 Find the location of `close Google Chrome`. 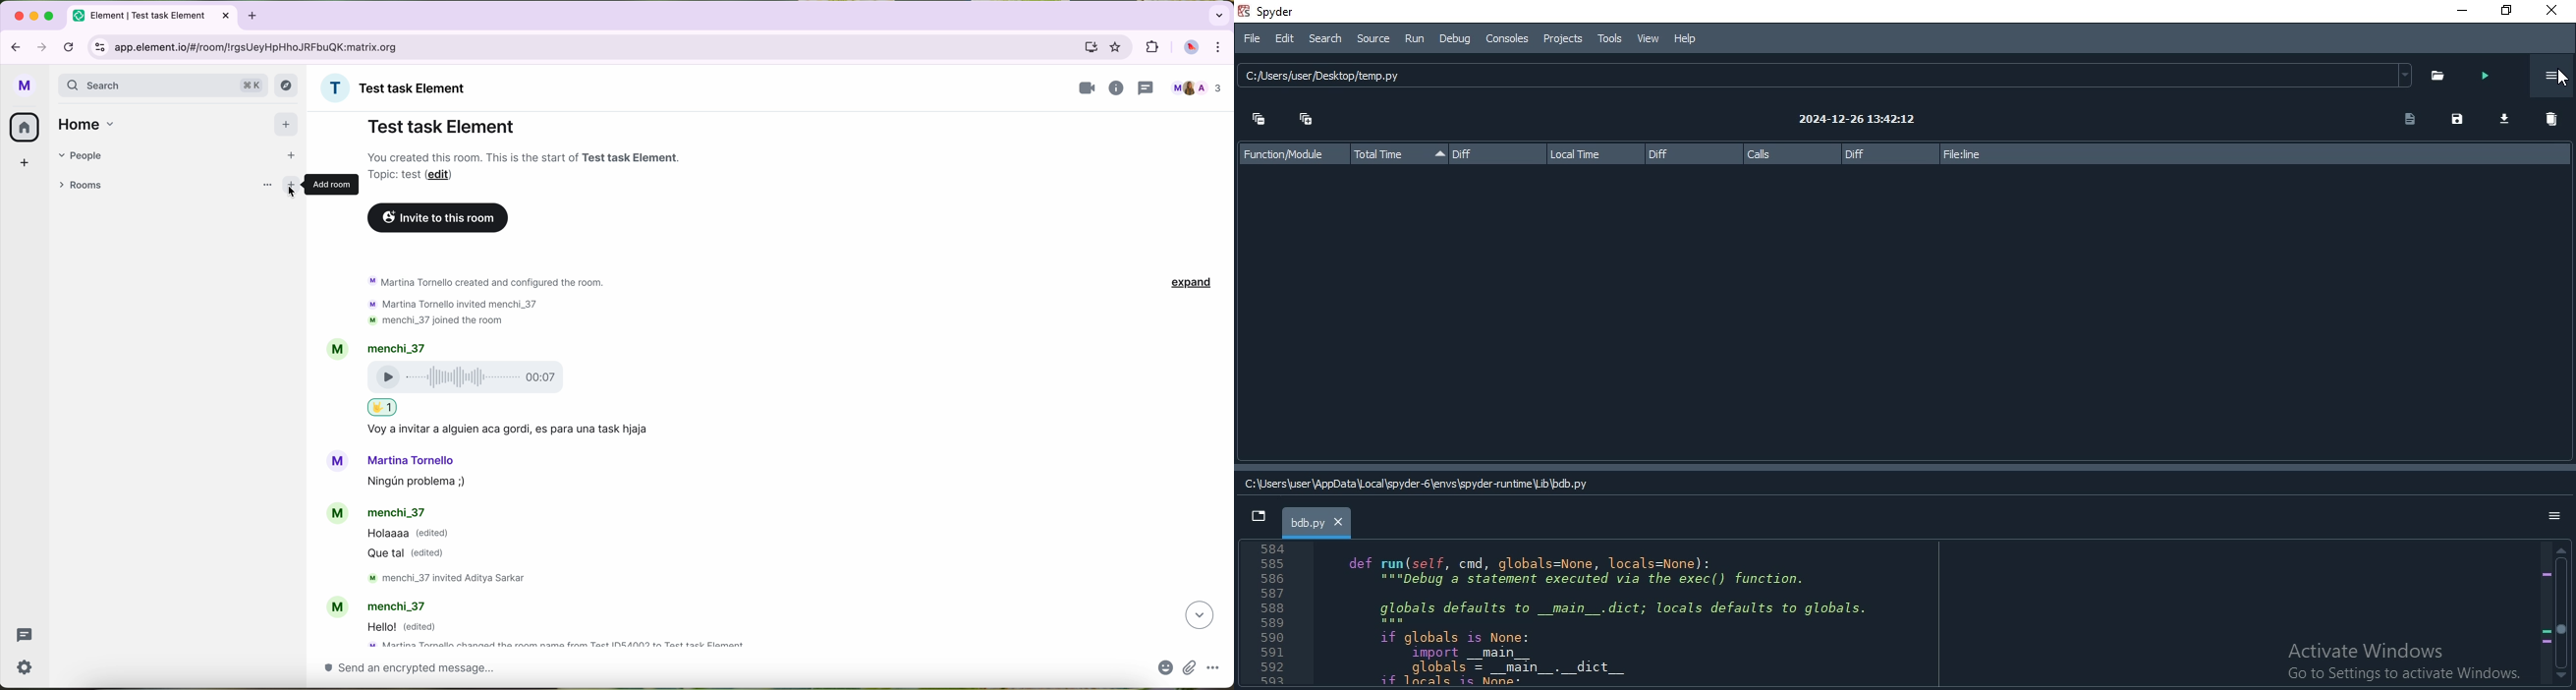

close Google Chrome is located at coordinates (18, 16).